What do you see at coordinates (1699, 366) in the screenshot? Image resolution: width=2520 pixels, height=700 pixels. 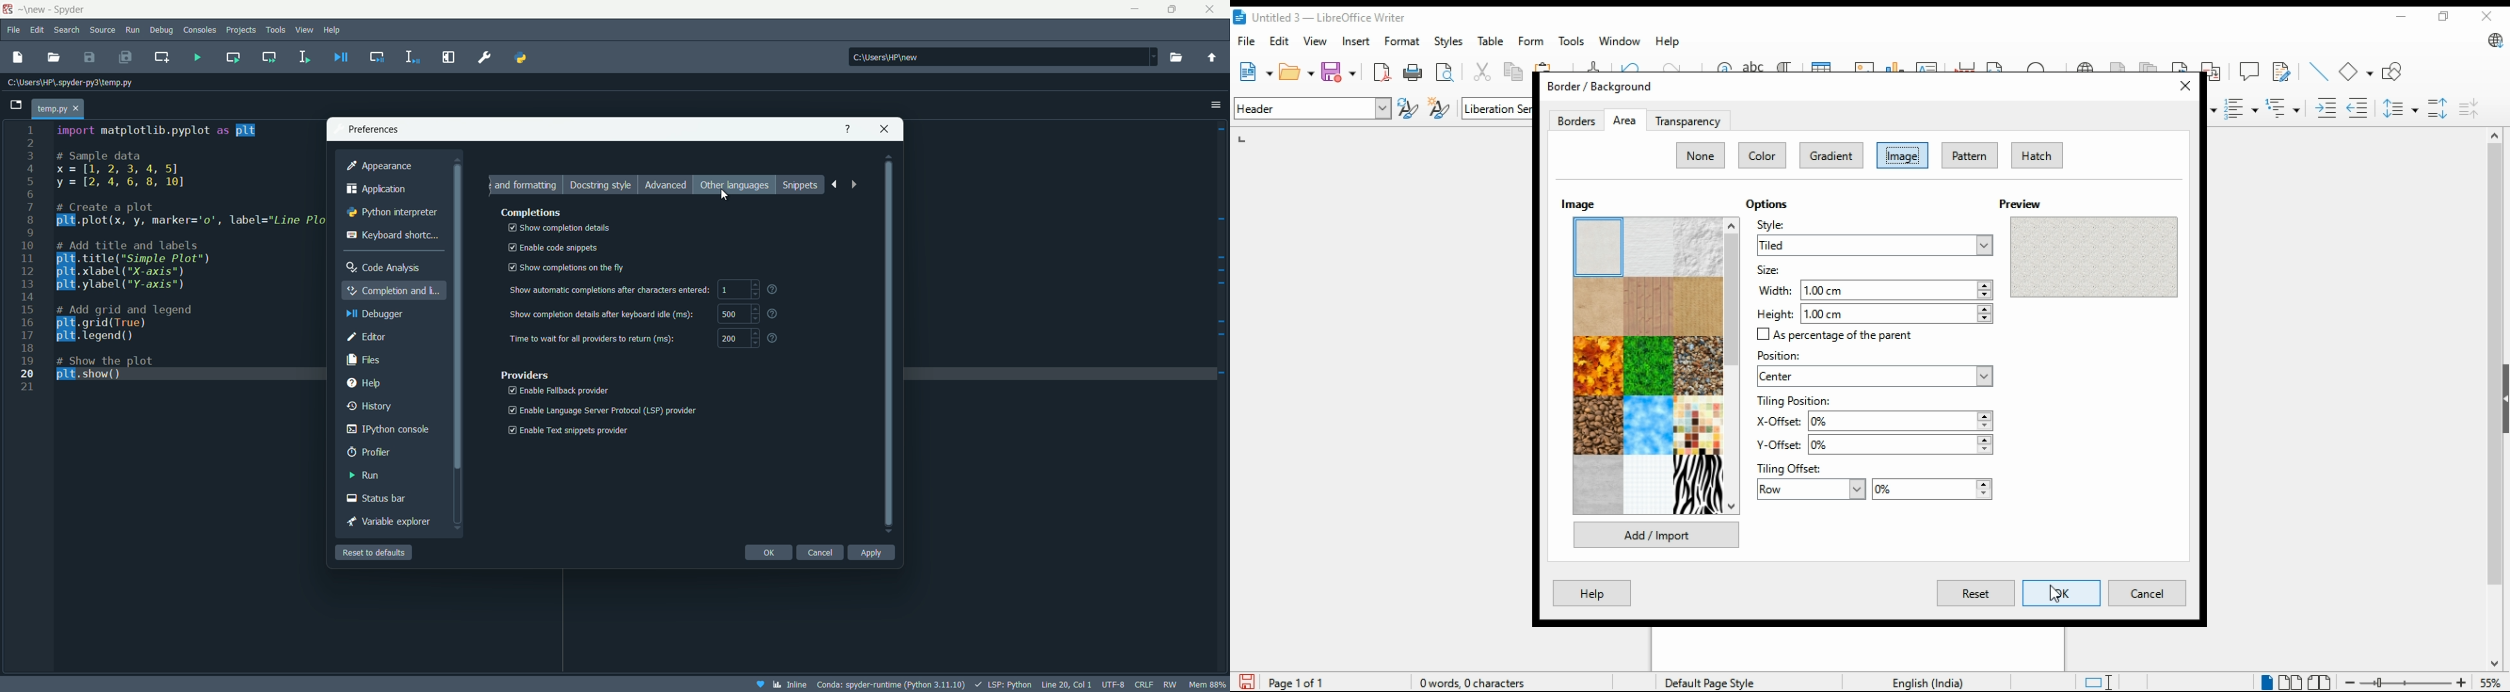 I see `image option 9` at bounding box center [1699, 366].